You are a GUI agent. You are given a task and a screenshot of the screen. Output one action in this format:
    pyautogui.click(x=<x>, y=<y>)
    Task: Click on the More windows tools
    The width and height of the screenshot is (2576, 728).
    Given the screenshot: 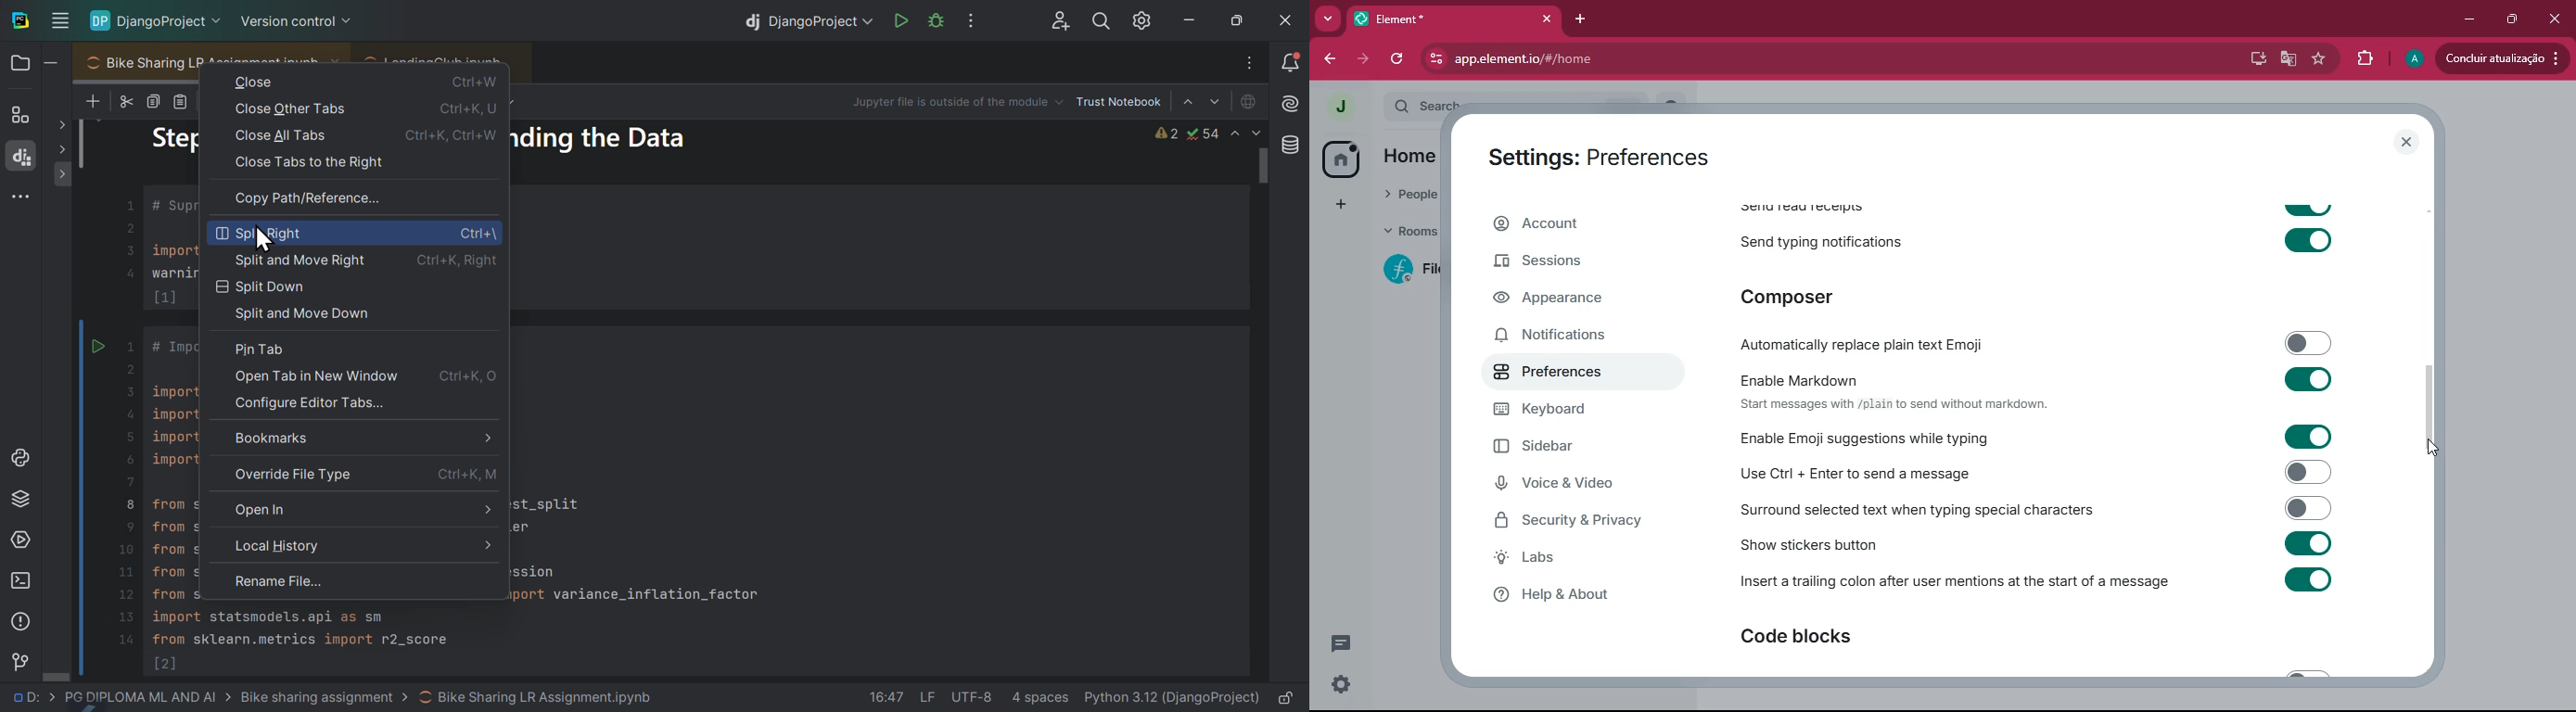 What is the action you would take?
    pyautogui.click(x=19, y=198)
    